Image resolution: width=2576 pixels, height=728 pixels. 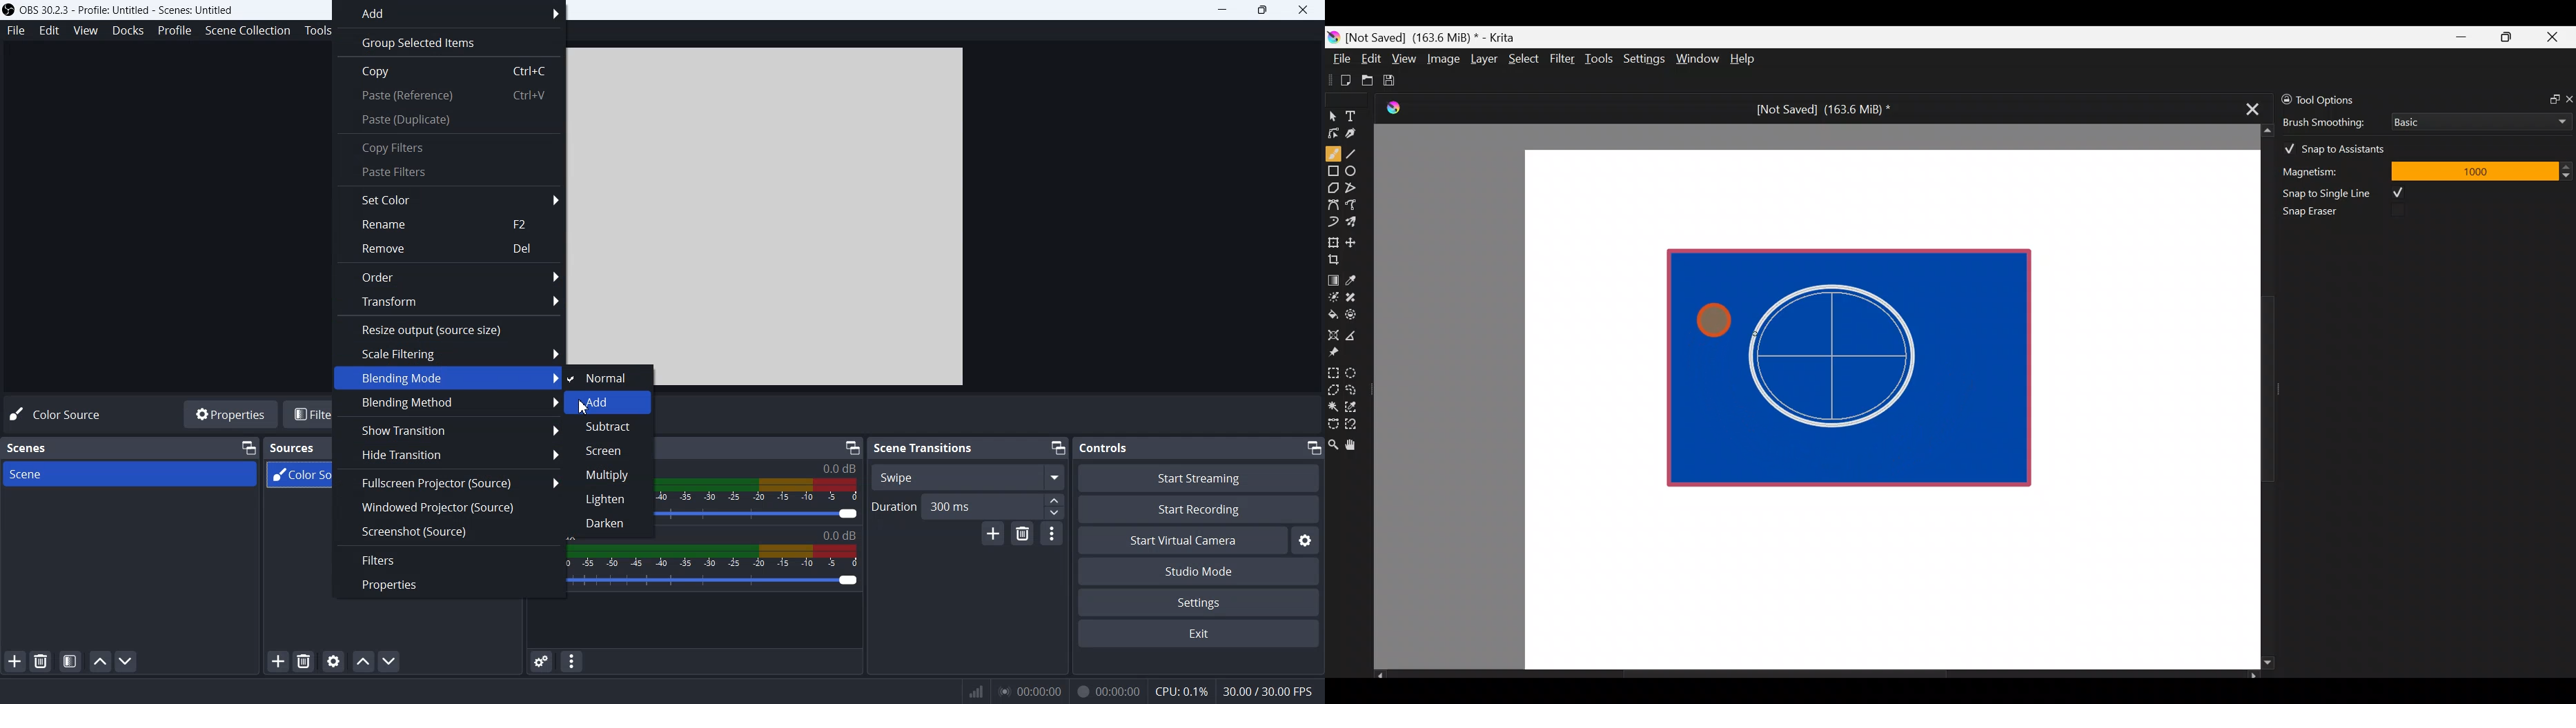 What do you see at coordinates (29, 447) in the screenshot?
I see `Scenes` at bounding box center [29, 447].